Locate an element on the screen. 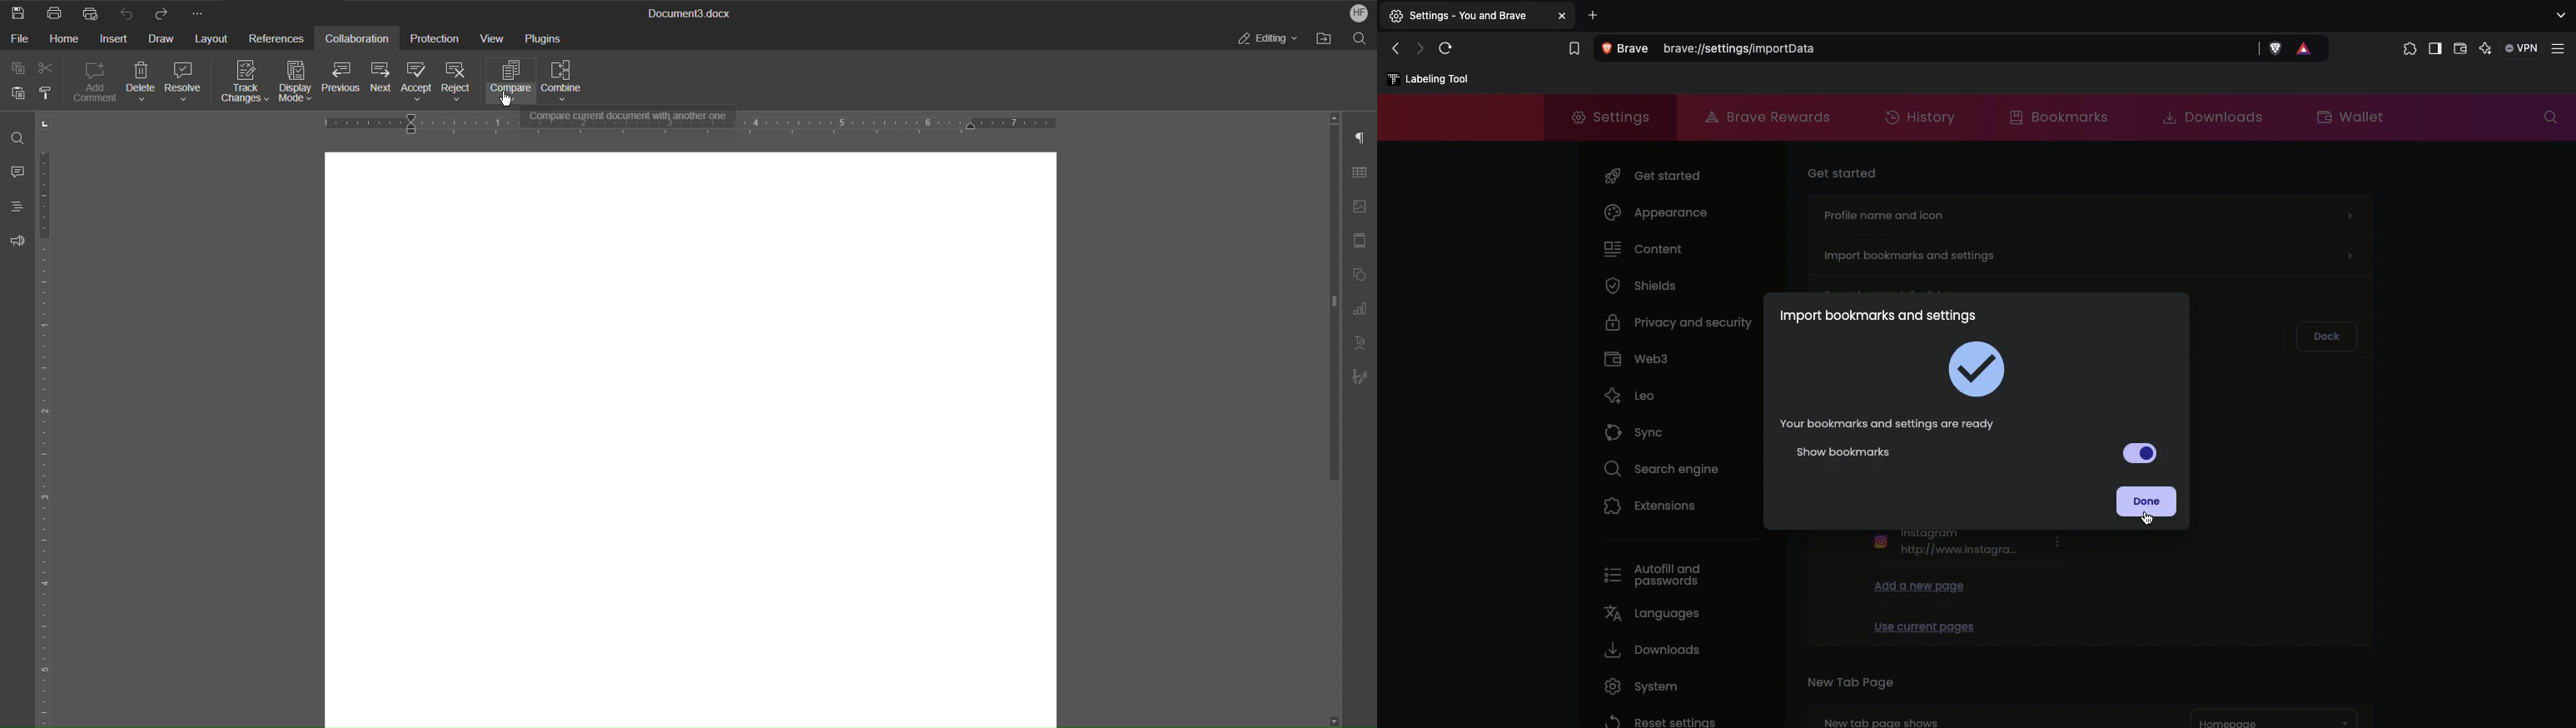 The height and width of the screenshot is (728, 2576). Scroll down is located at coordinates (1336, 719).